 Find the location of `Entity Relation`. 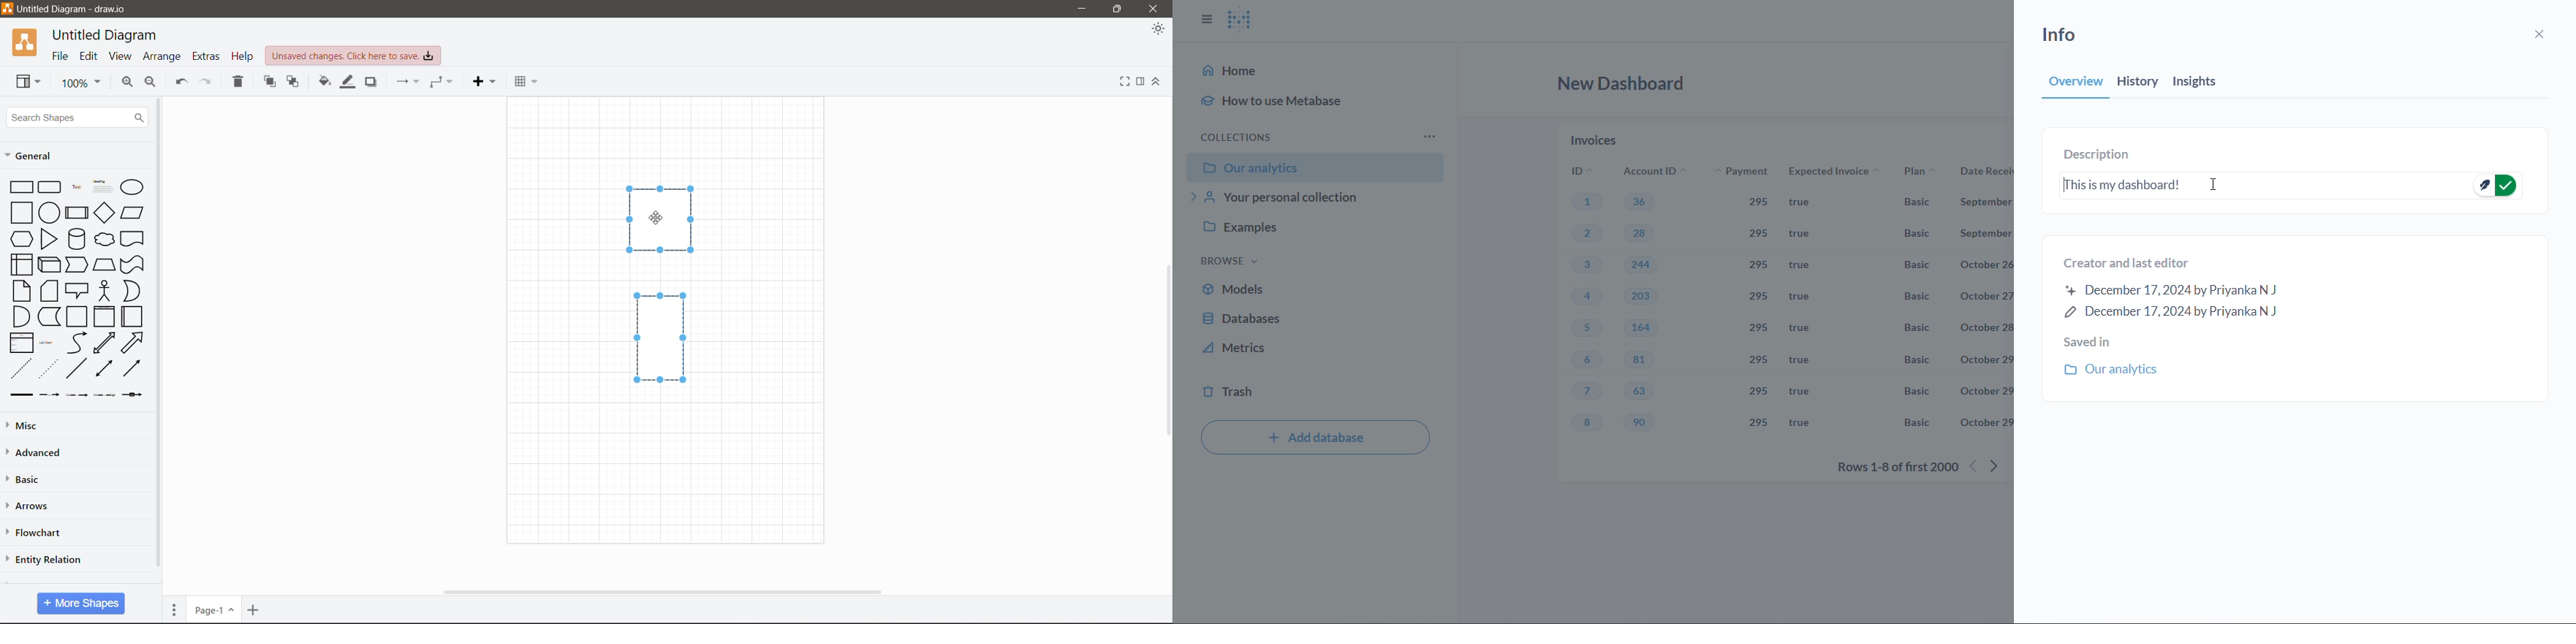

Entity Relation is located at coordinates (44, 559).